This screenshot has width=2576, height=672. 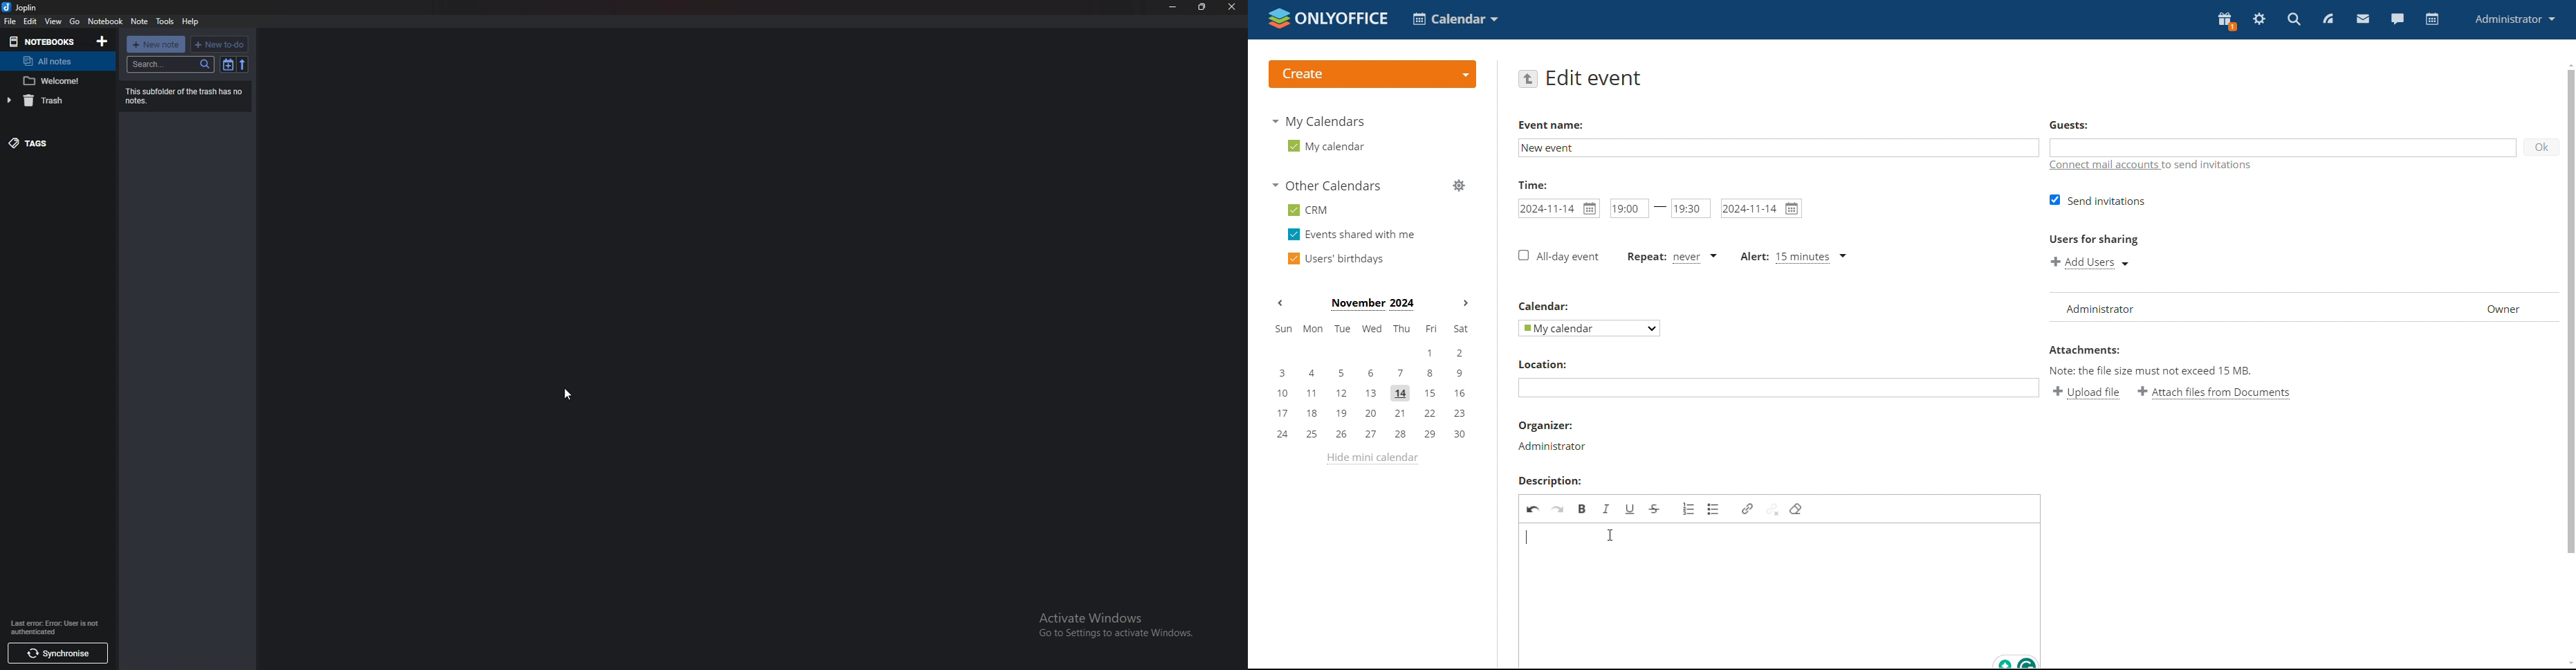 What do you see at coordinates (61, 654) in the screenshot?
I see `sync` at bounding box center [61, 654].